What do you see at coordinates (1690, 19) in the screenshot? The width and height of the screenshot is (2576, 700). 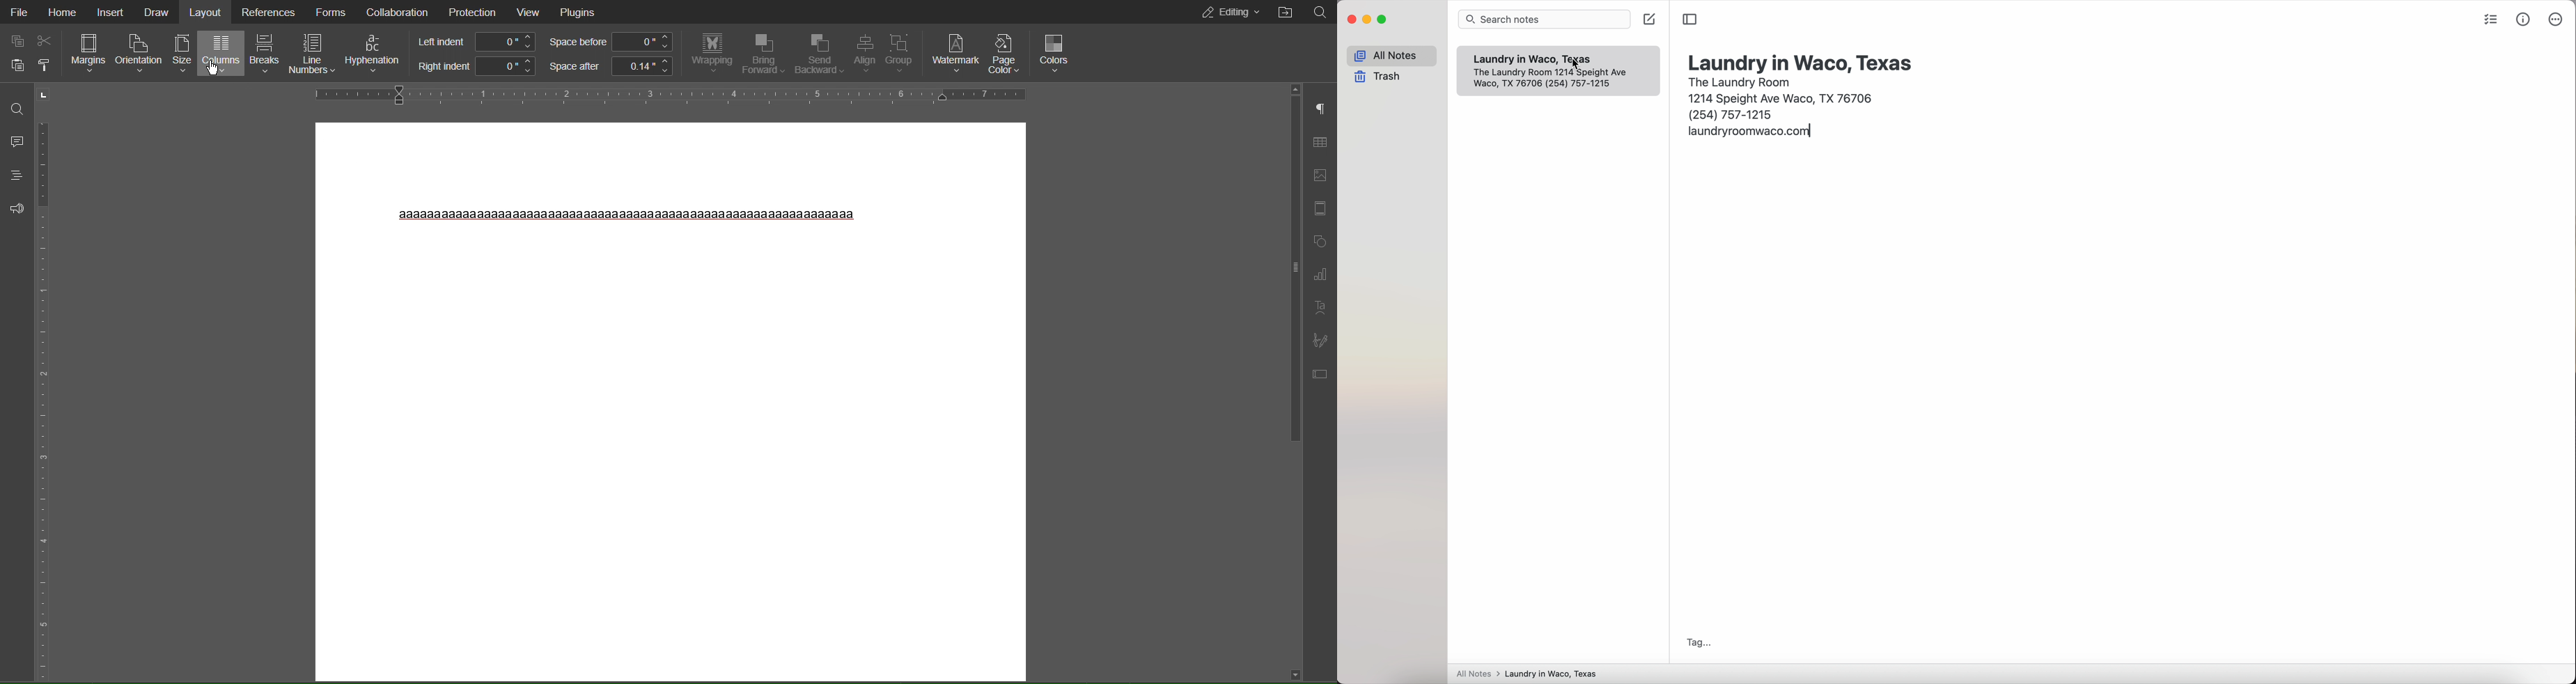 I see `toggle sidebar` at bounding box center [1690, 19].